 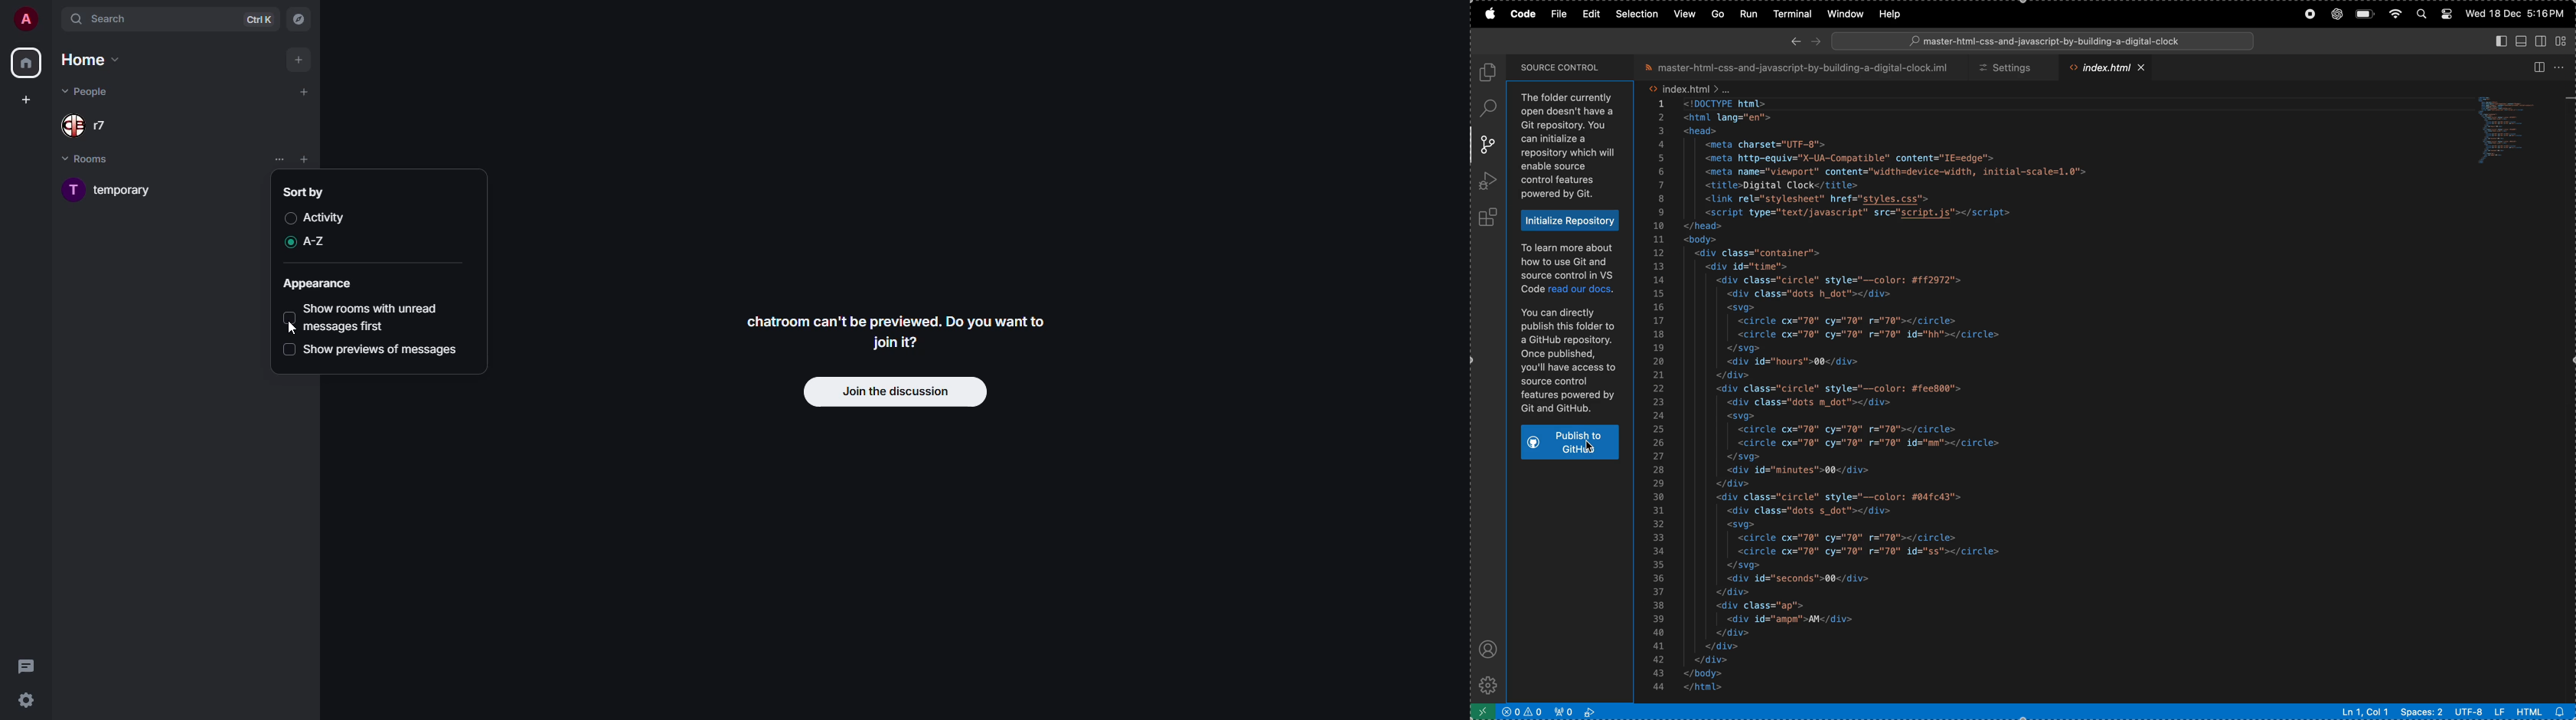 I want to click on <div id="minutes">00</div>, so click(x=1805, y=470).